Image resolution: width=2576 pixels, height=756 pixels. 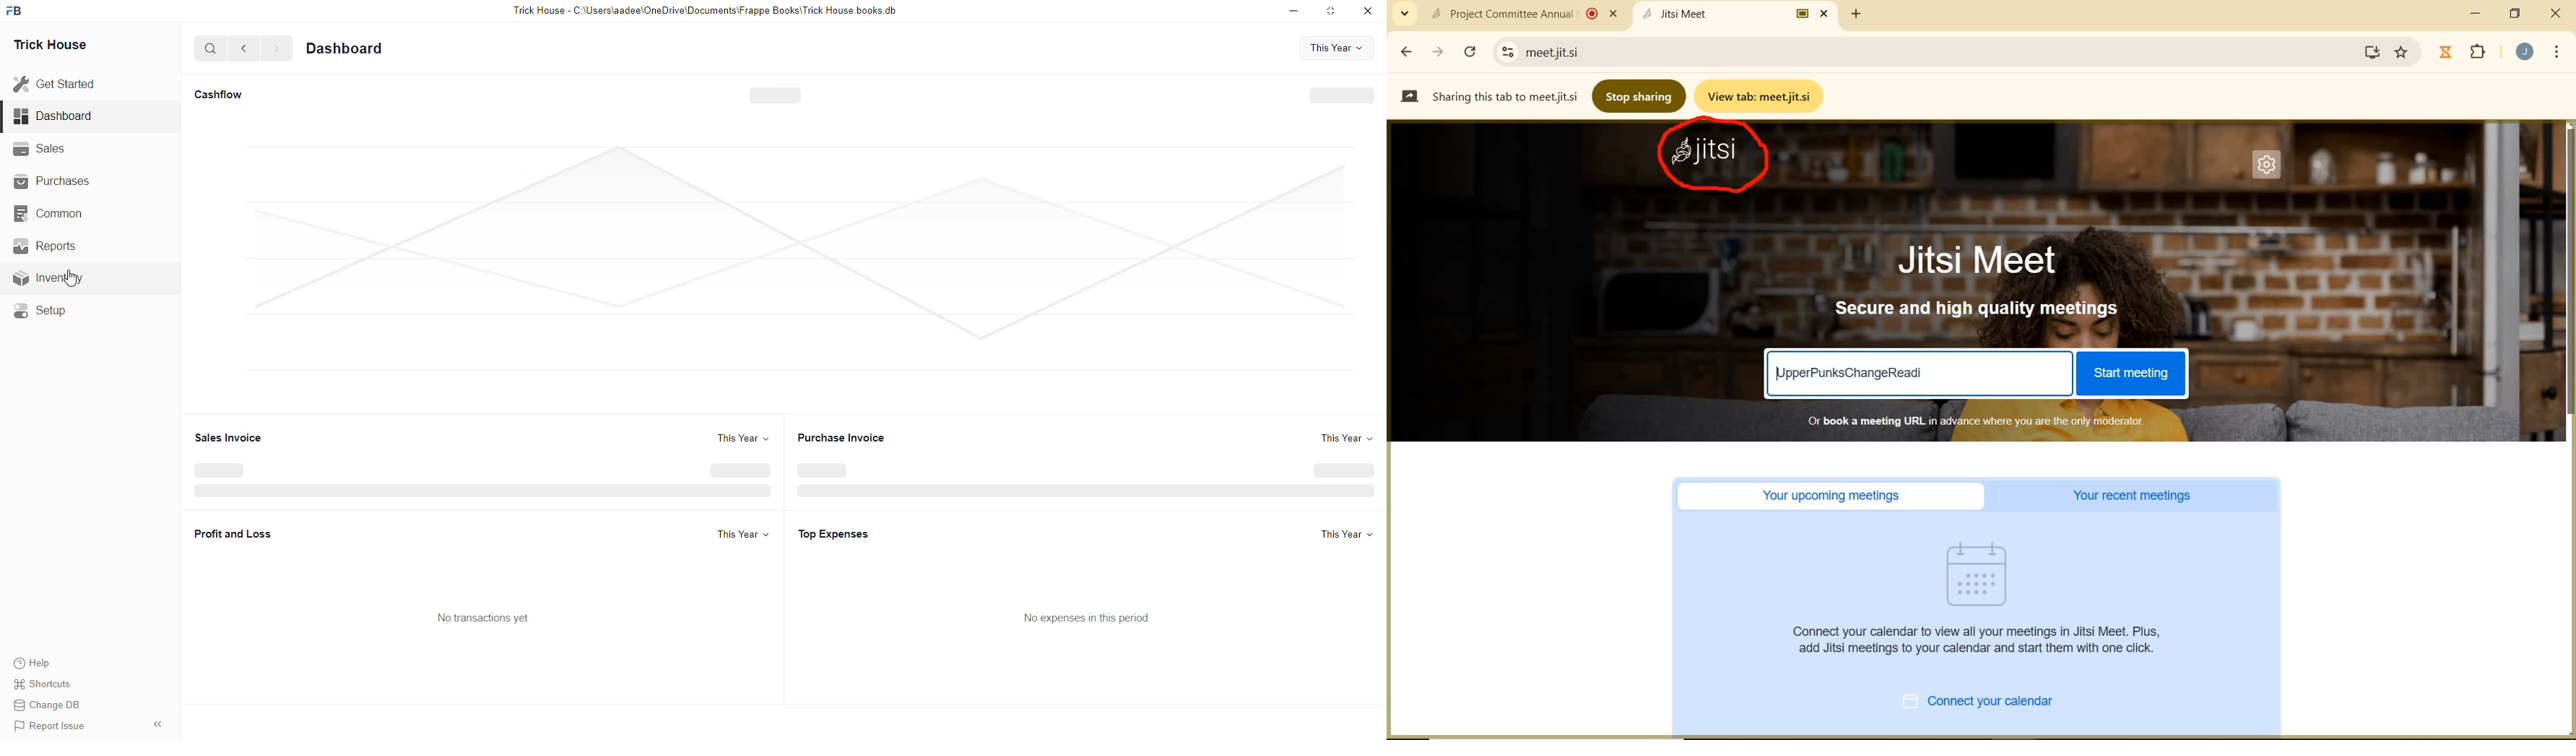 What do you see at coordinates (1717, 159) in the screenshot?
I see `jitsi annotated ` at bounding box center [1717, 159].